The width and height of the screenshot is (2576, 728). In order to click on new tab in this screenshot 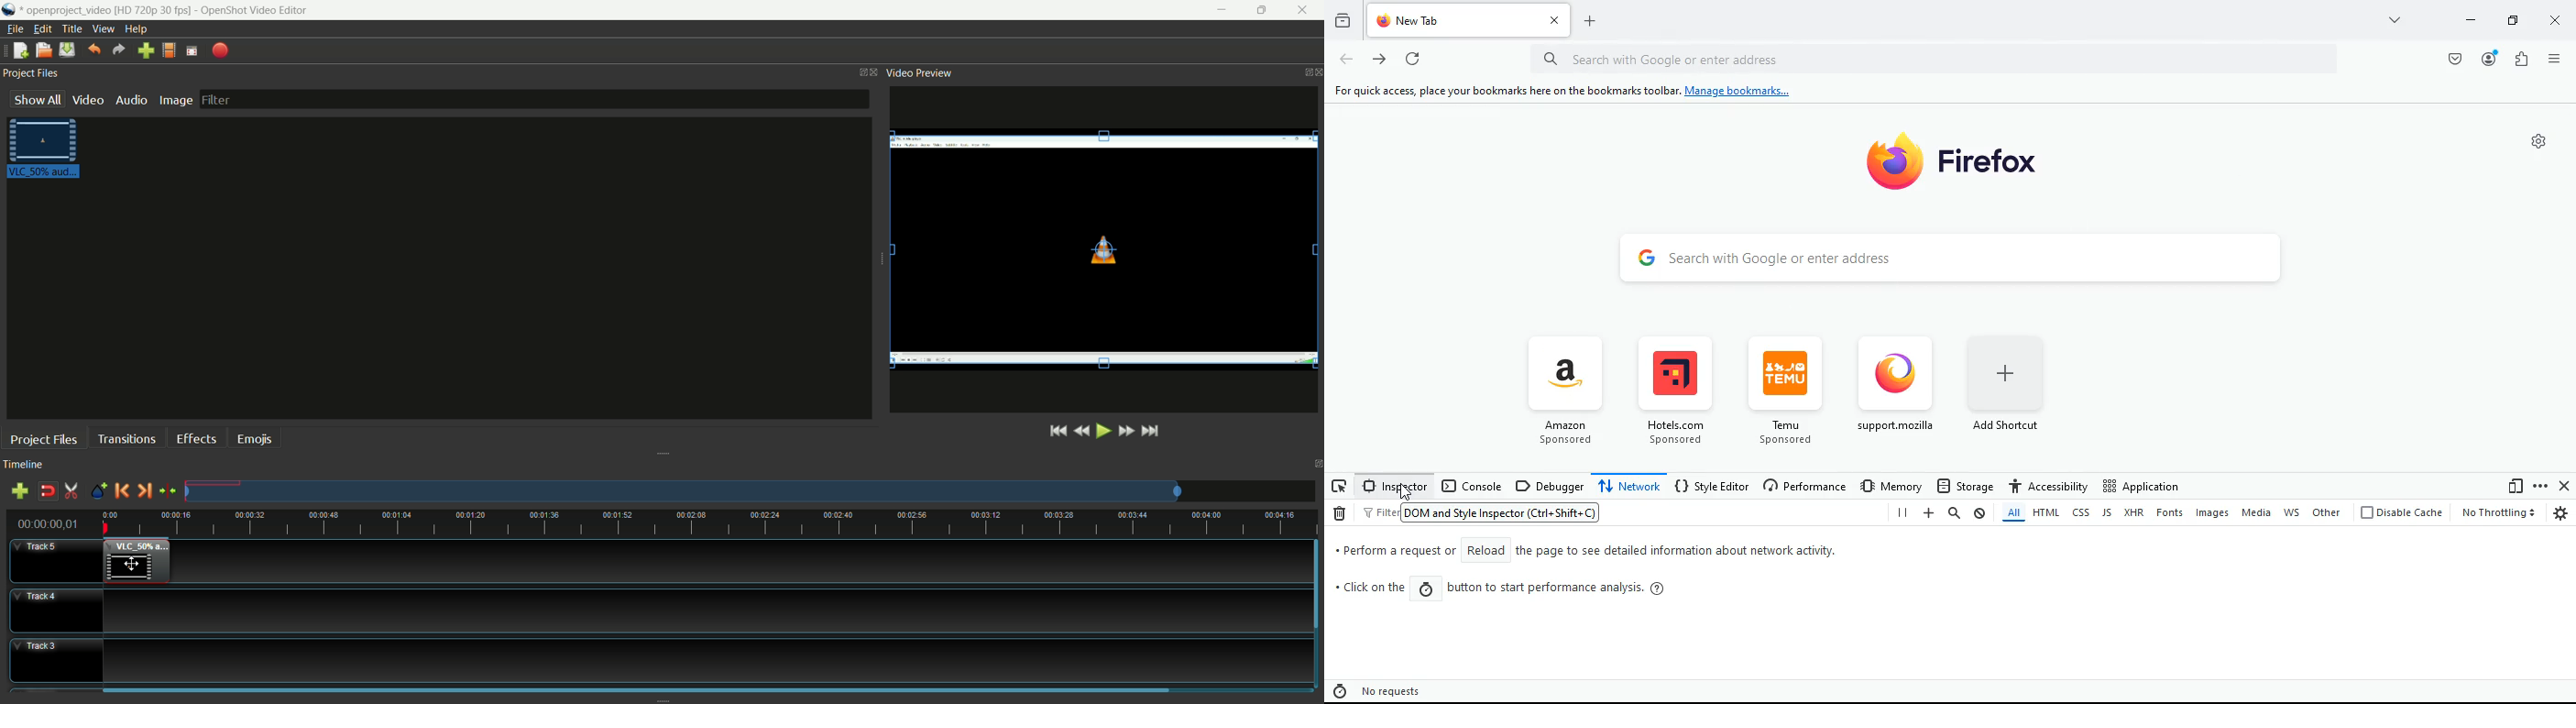, I will do `click(1452, 20)`.